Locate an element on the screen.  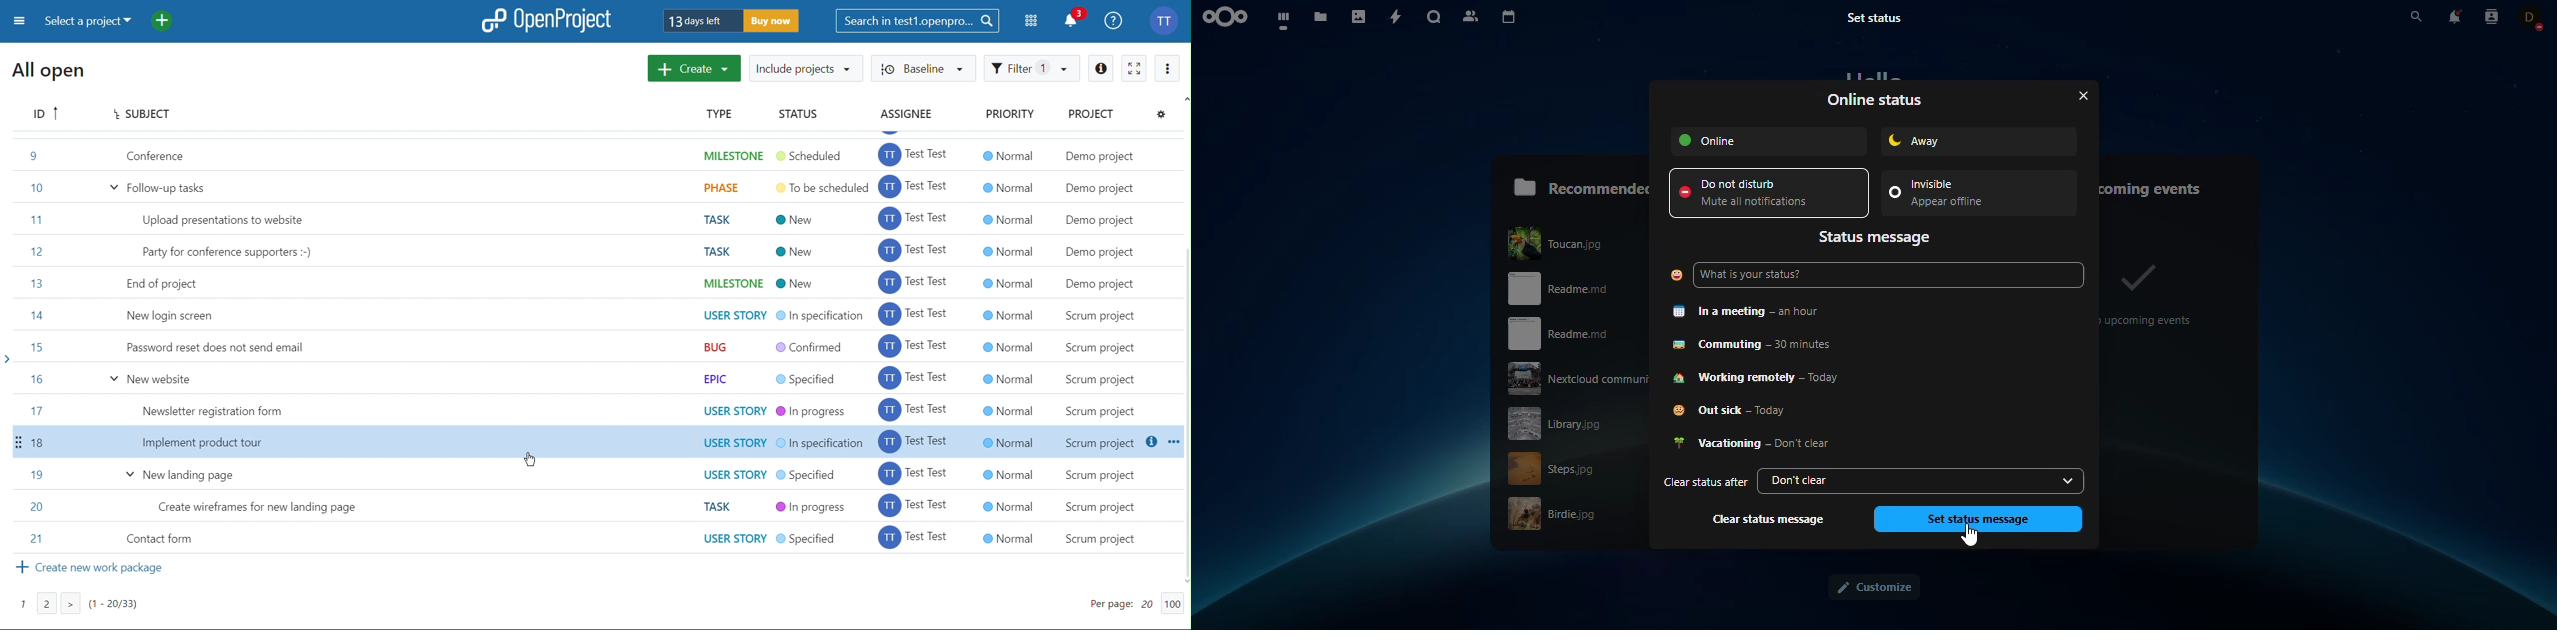
set status is located at coordinates (1884, 17).